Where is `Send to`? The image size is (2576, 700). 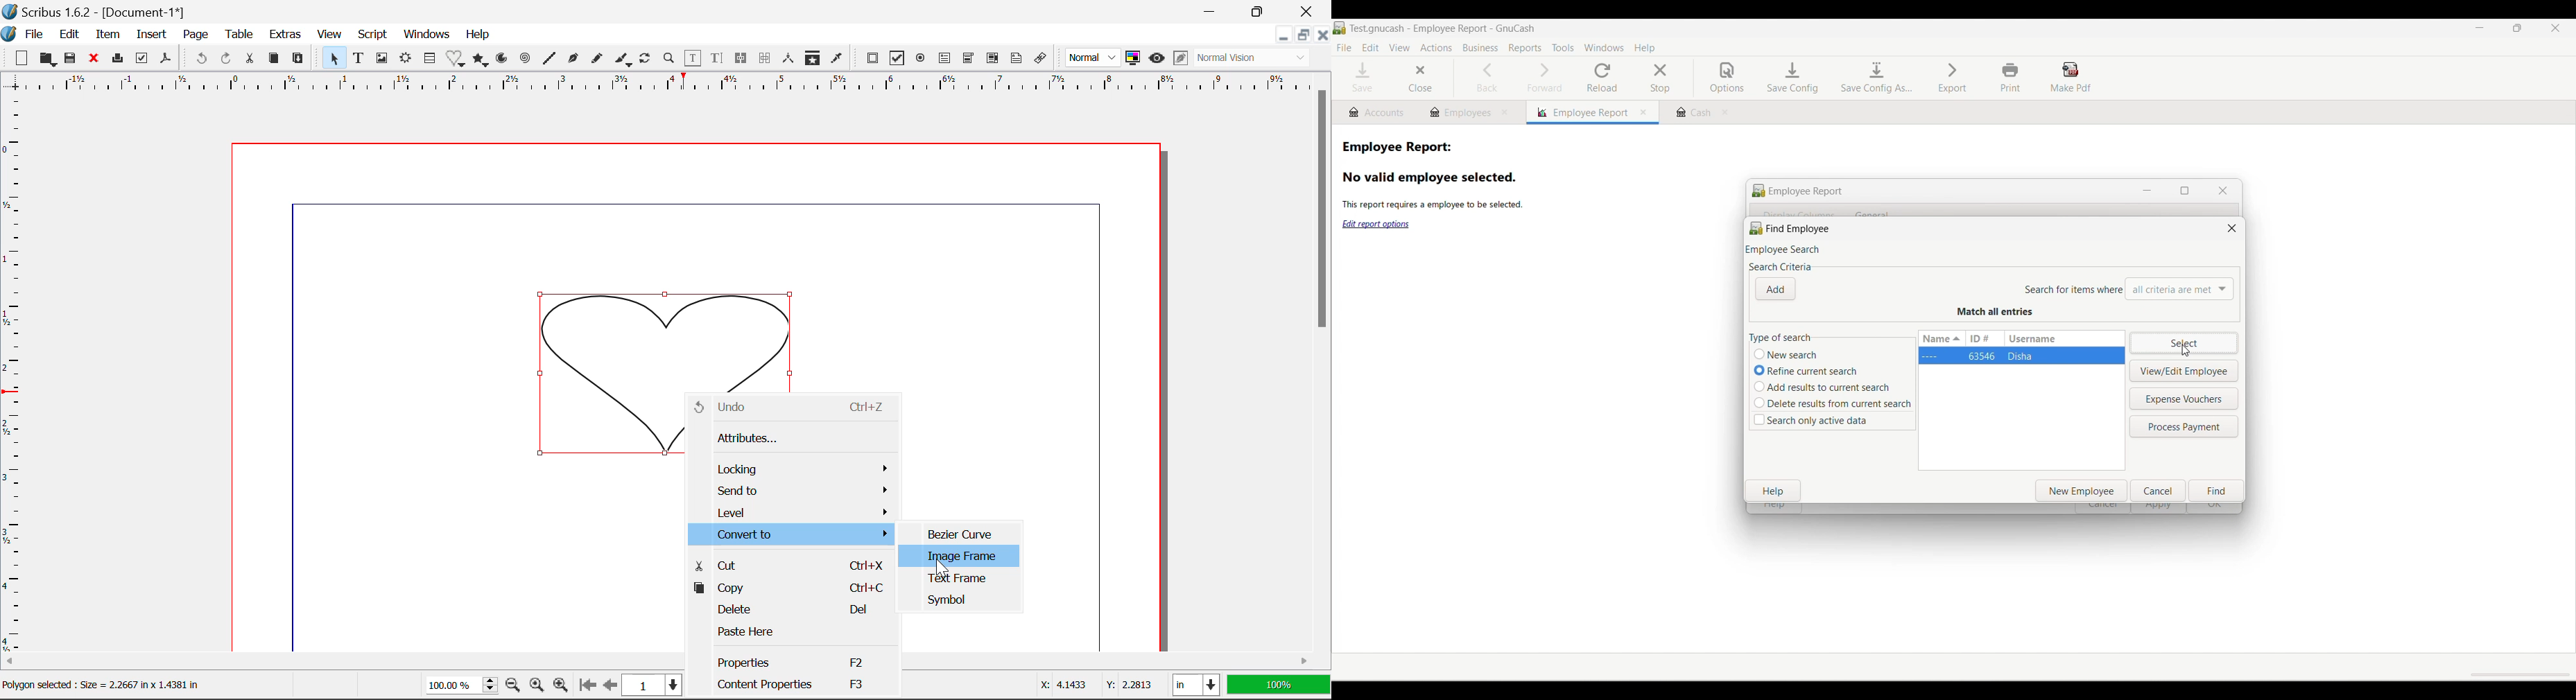 Send to is located at coordinates (796, 491).